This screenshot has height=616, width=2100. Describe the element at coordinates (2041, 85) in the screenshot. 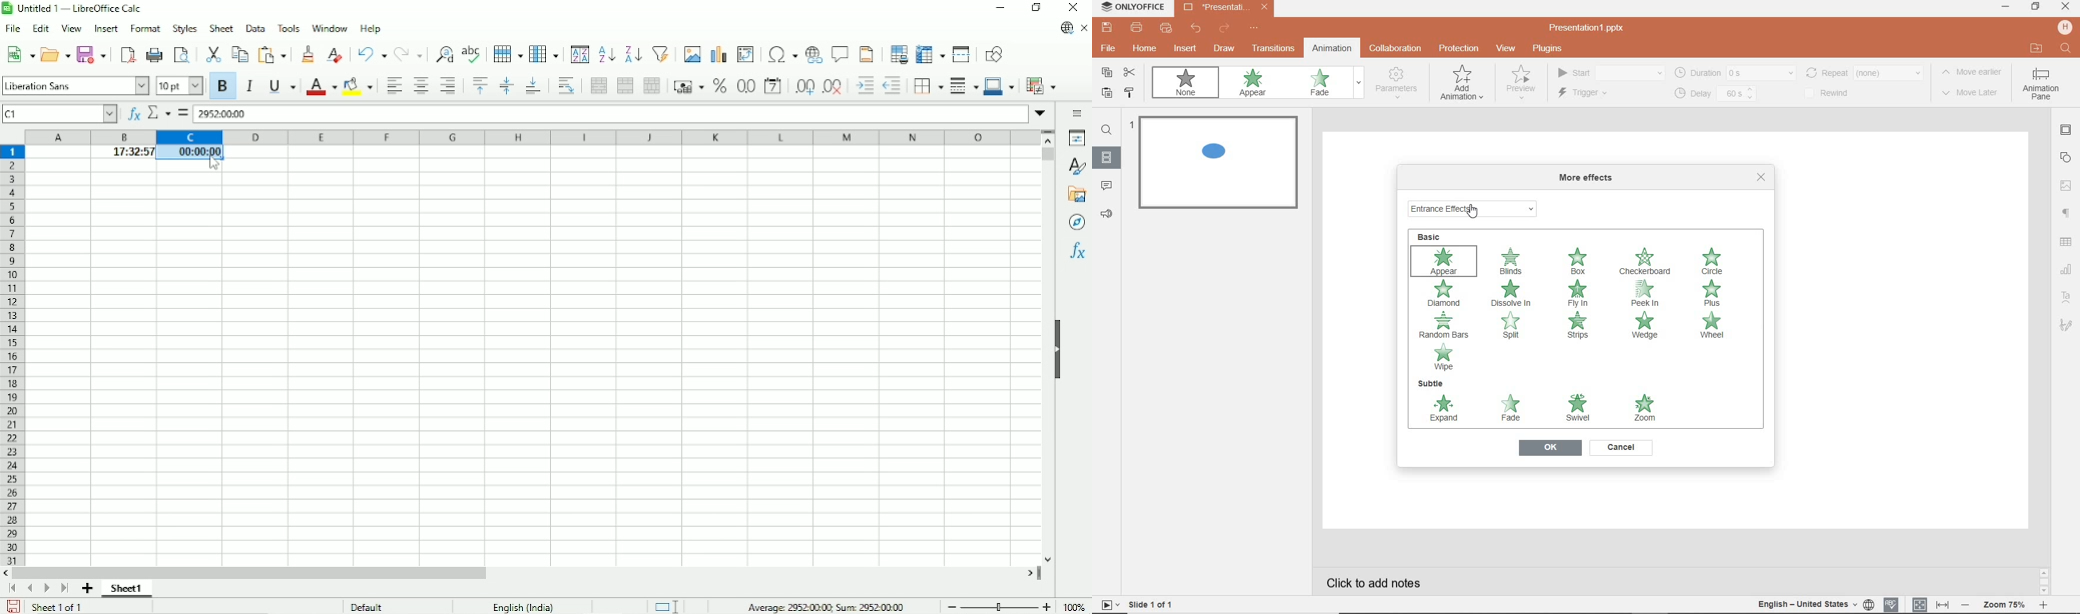

I see `Animation pane` at that location.